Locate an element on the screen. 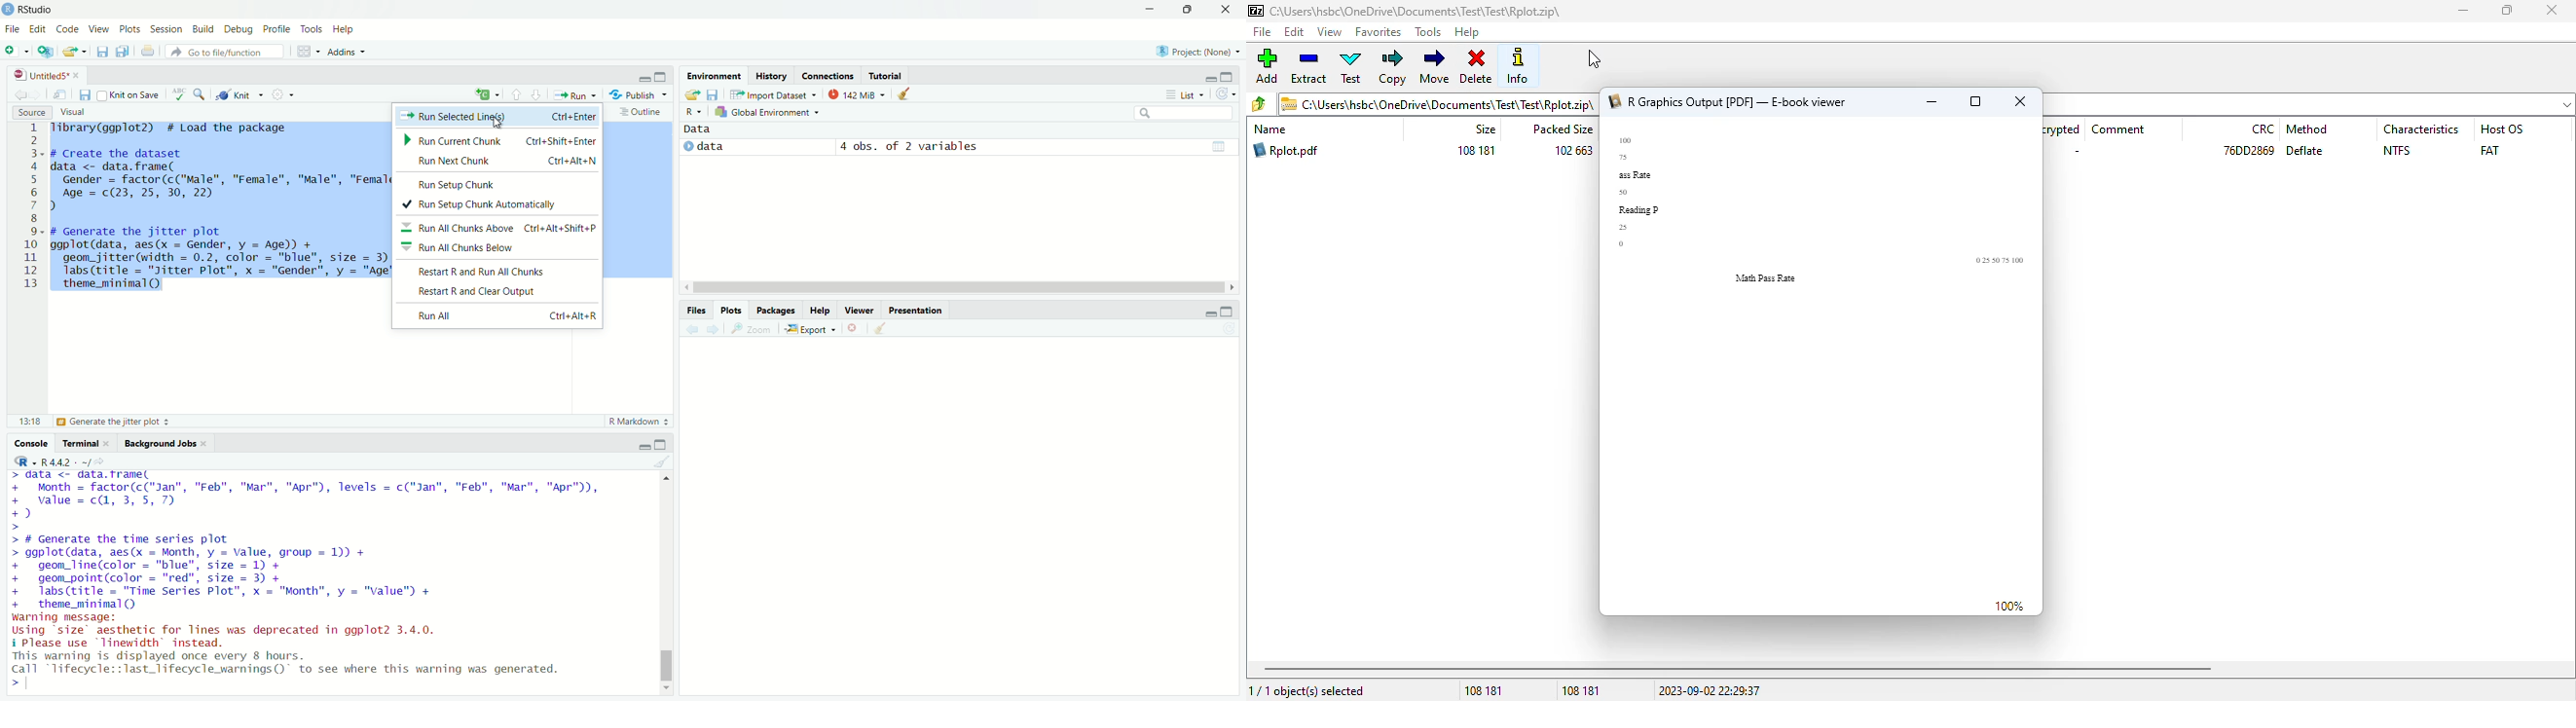 The width and height of the screenshot is (2576, 728). CRC is located at coordinates (2263, 129).